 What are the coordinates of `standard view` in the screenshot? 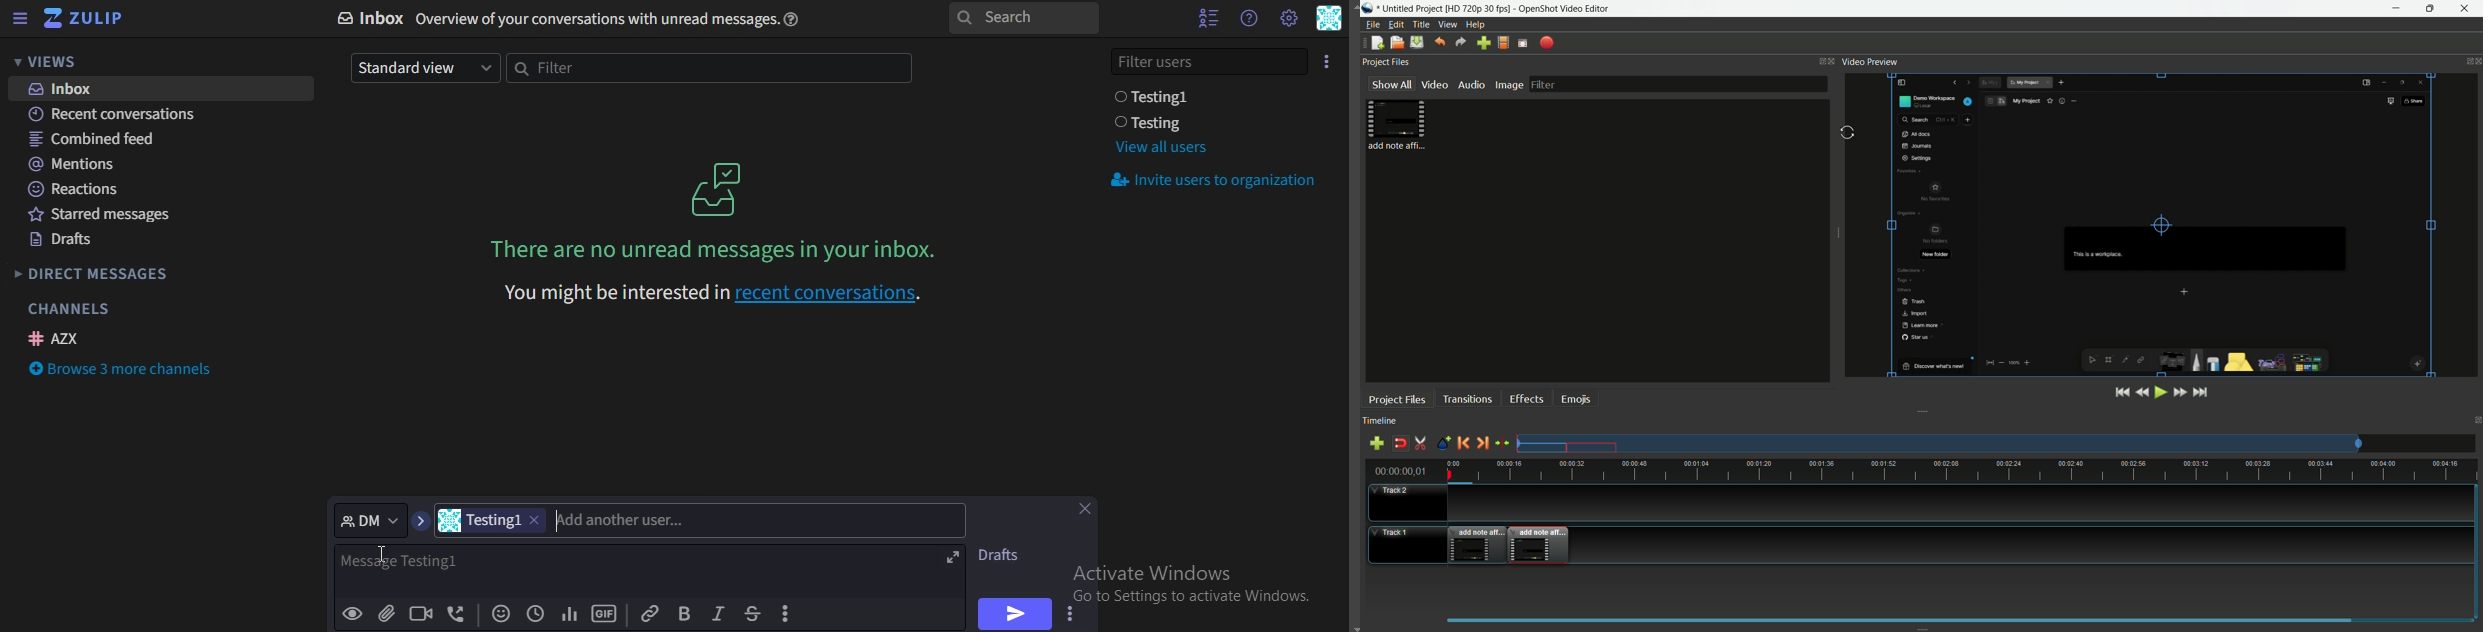 It's located at (422, 67).